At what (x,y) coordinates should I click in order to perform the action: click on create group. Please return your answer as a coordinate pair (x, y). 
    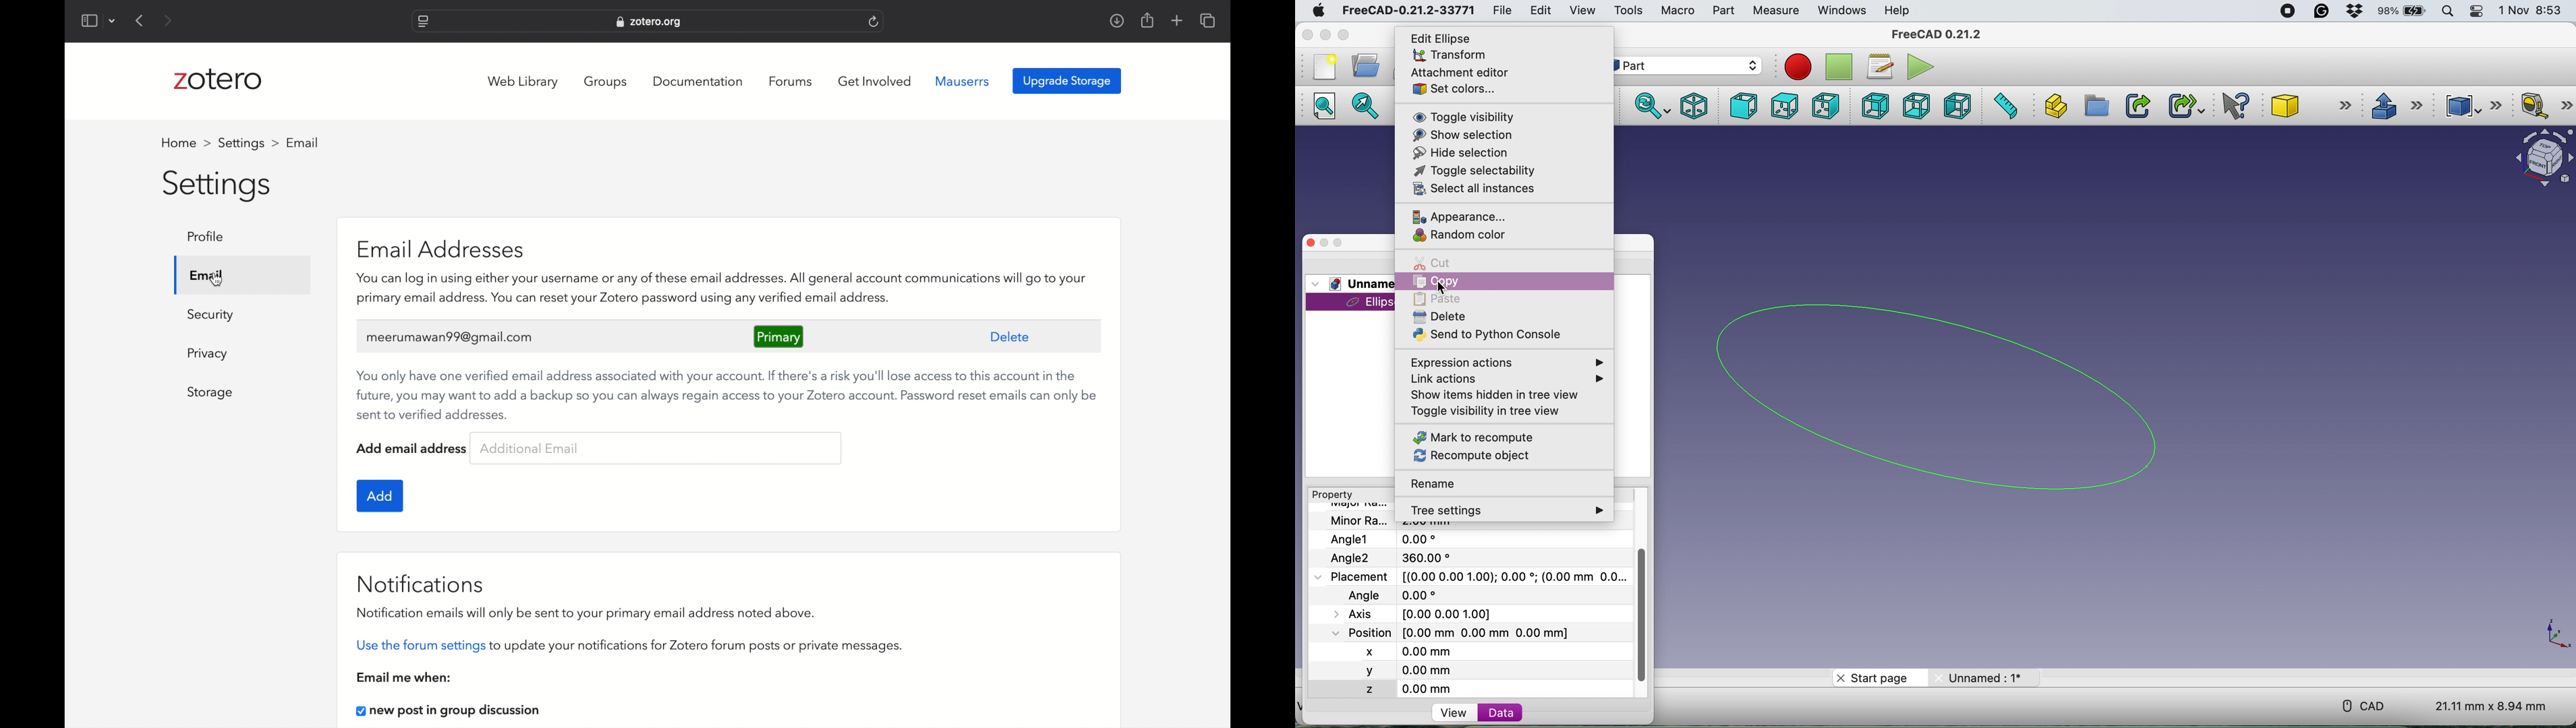
    Looking at the image, I should click on (2097, 108).